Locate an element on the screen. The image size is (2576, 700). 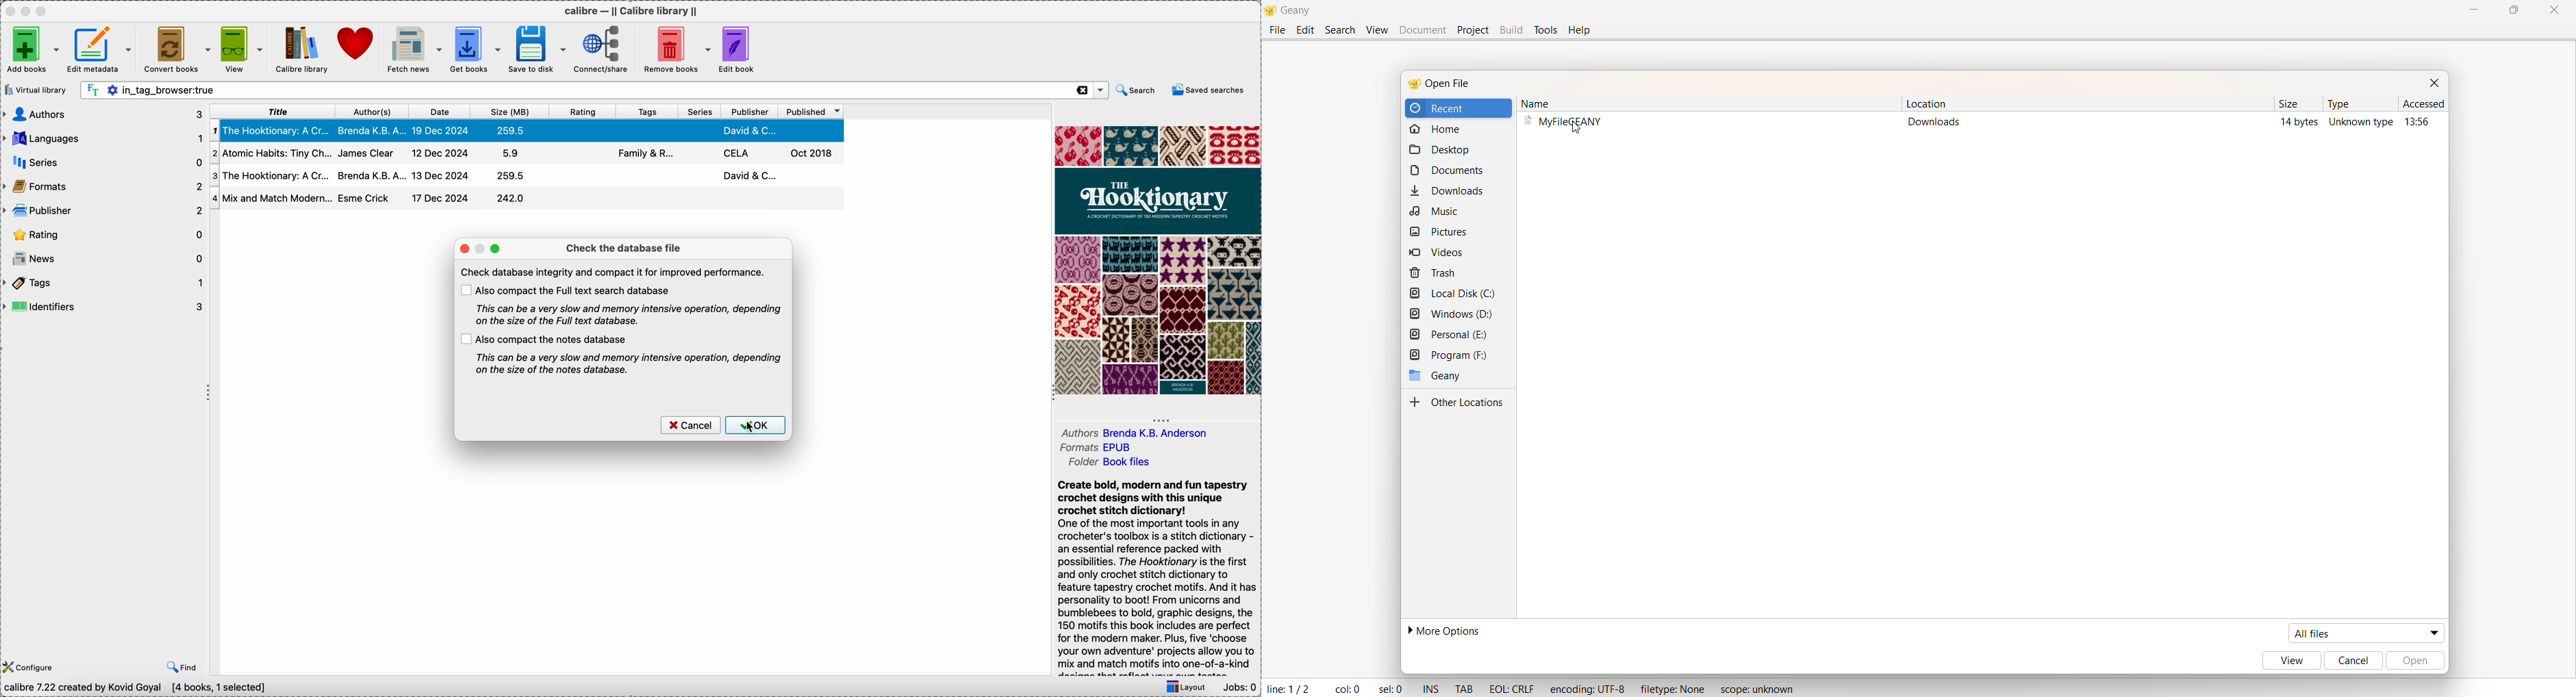
third book is located at coordinates (526, 176).